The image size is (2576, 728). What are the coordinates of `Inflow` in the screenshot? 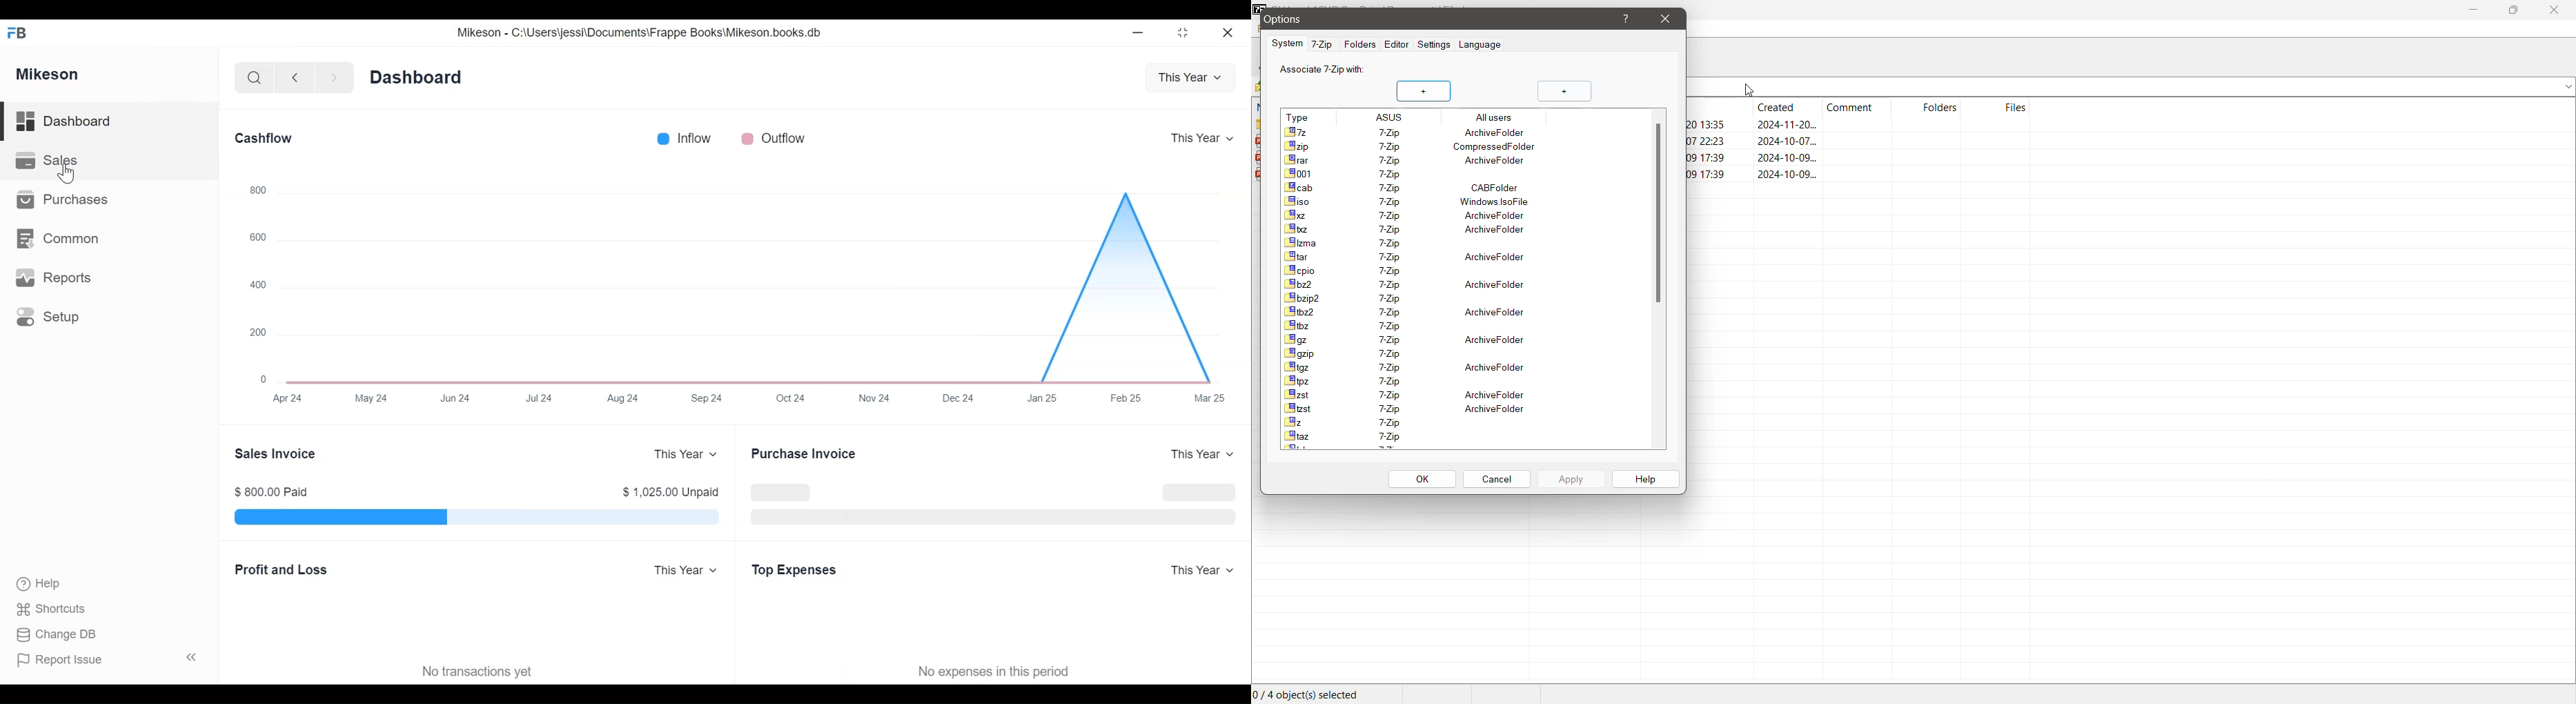 It's located at (683, 137).